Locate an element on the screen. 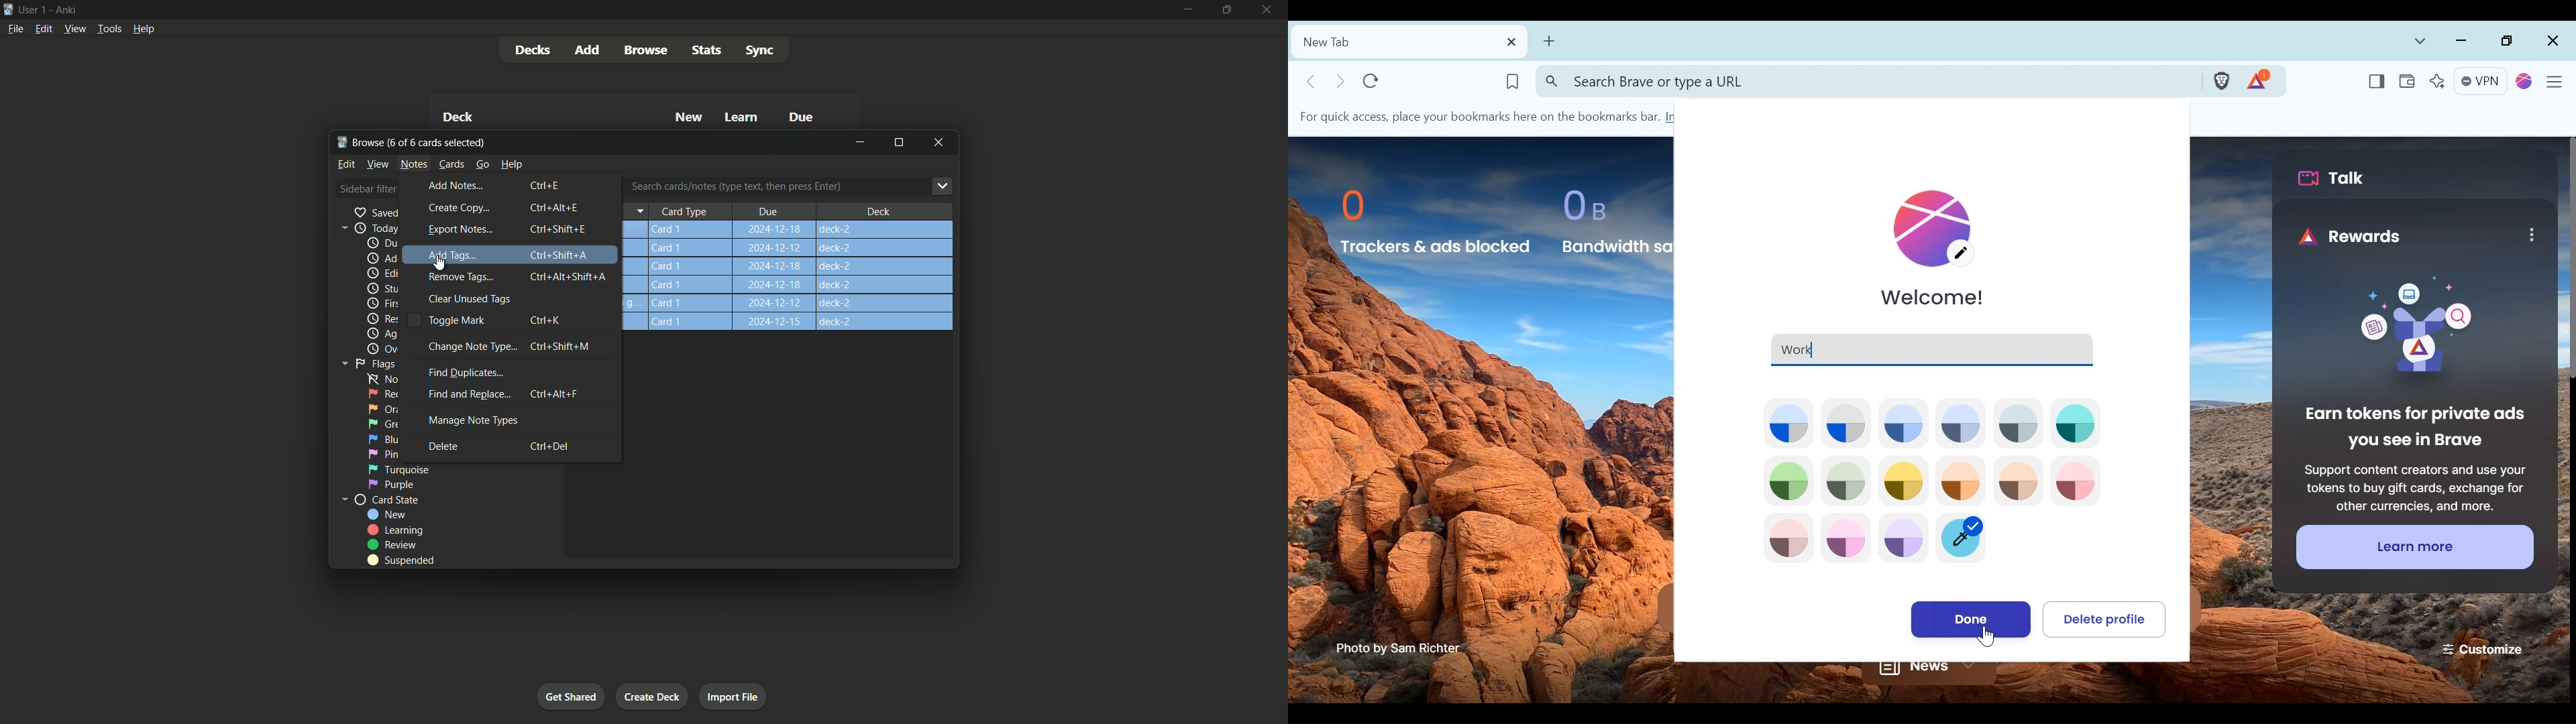 The width and height of the screenshot is (2576, 728). stats is located at coordinates (709, 49).